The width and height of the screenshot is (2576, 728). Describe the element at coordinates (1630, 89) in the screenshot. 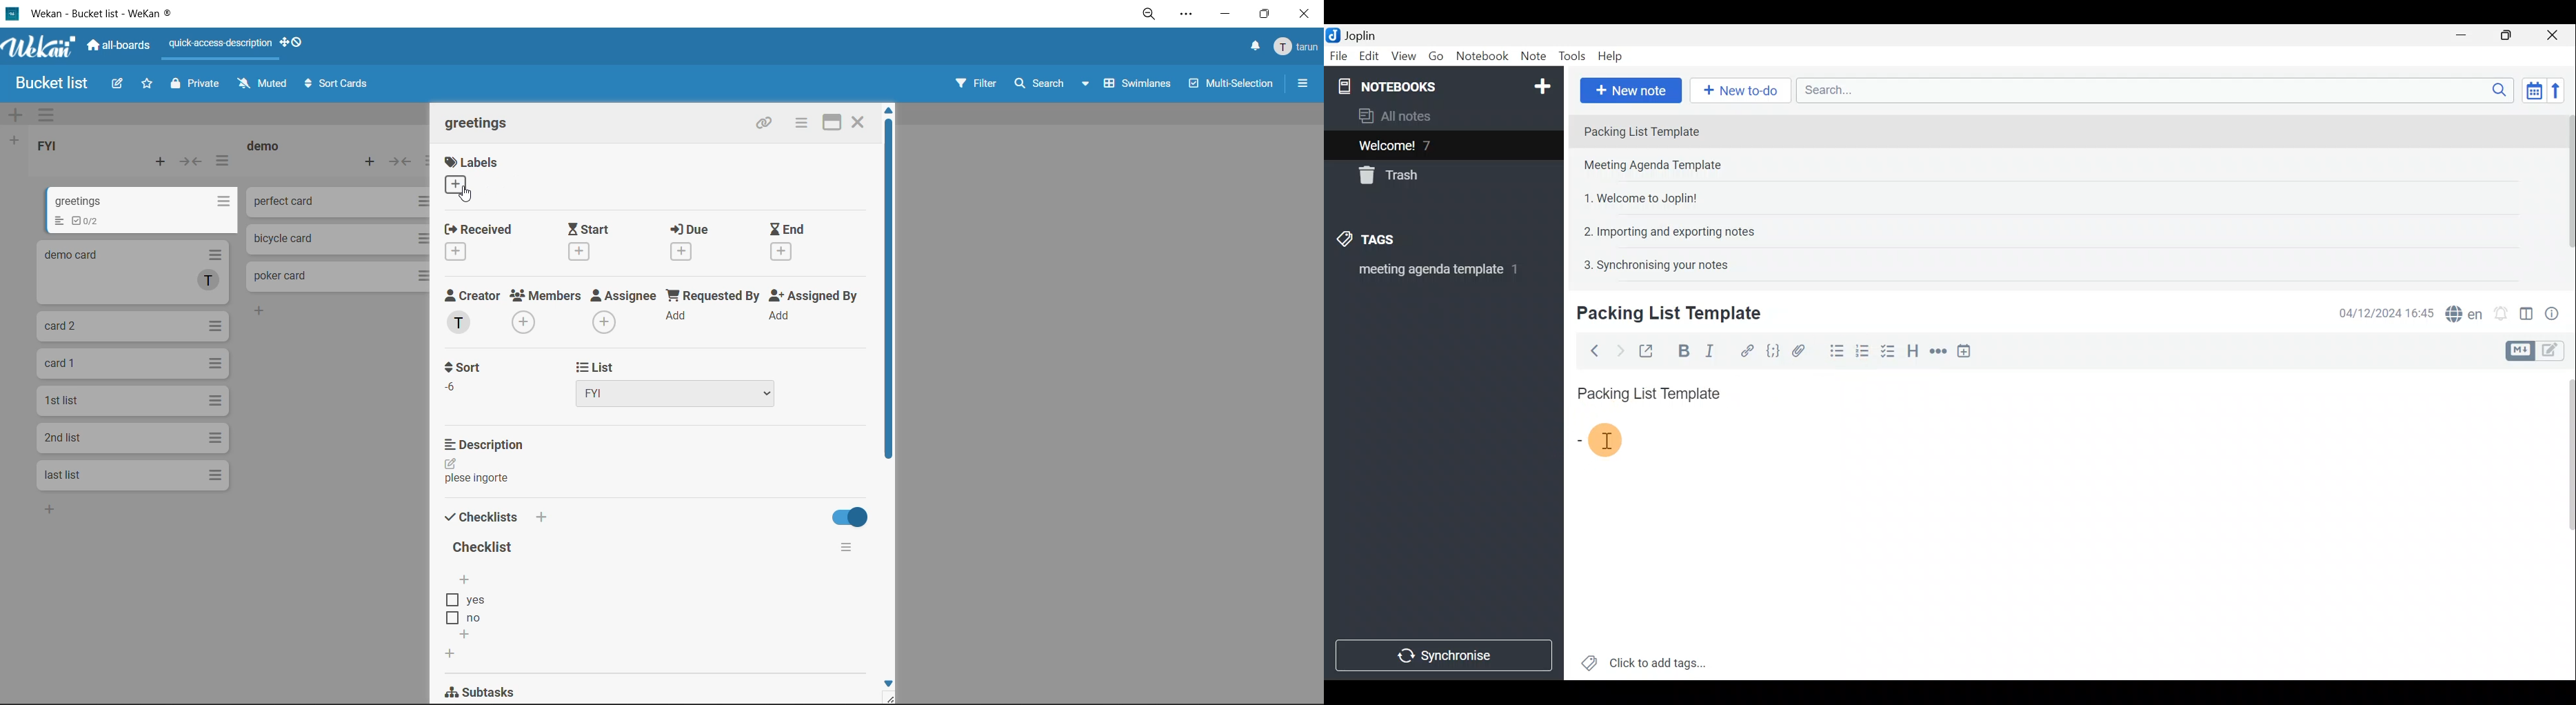

I see `New note` at that location.